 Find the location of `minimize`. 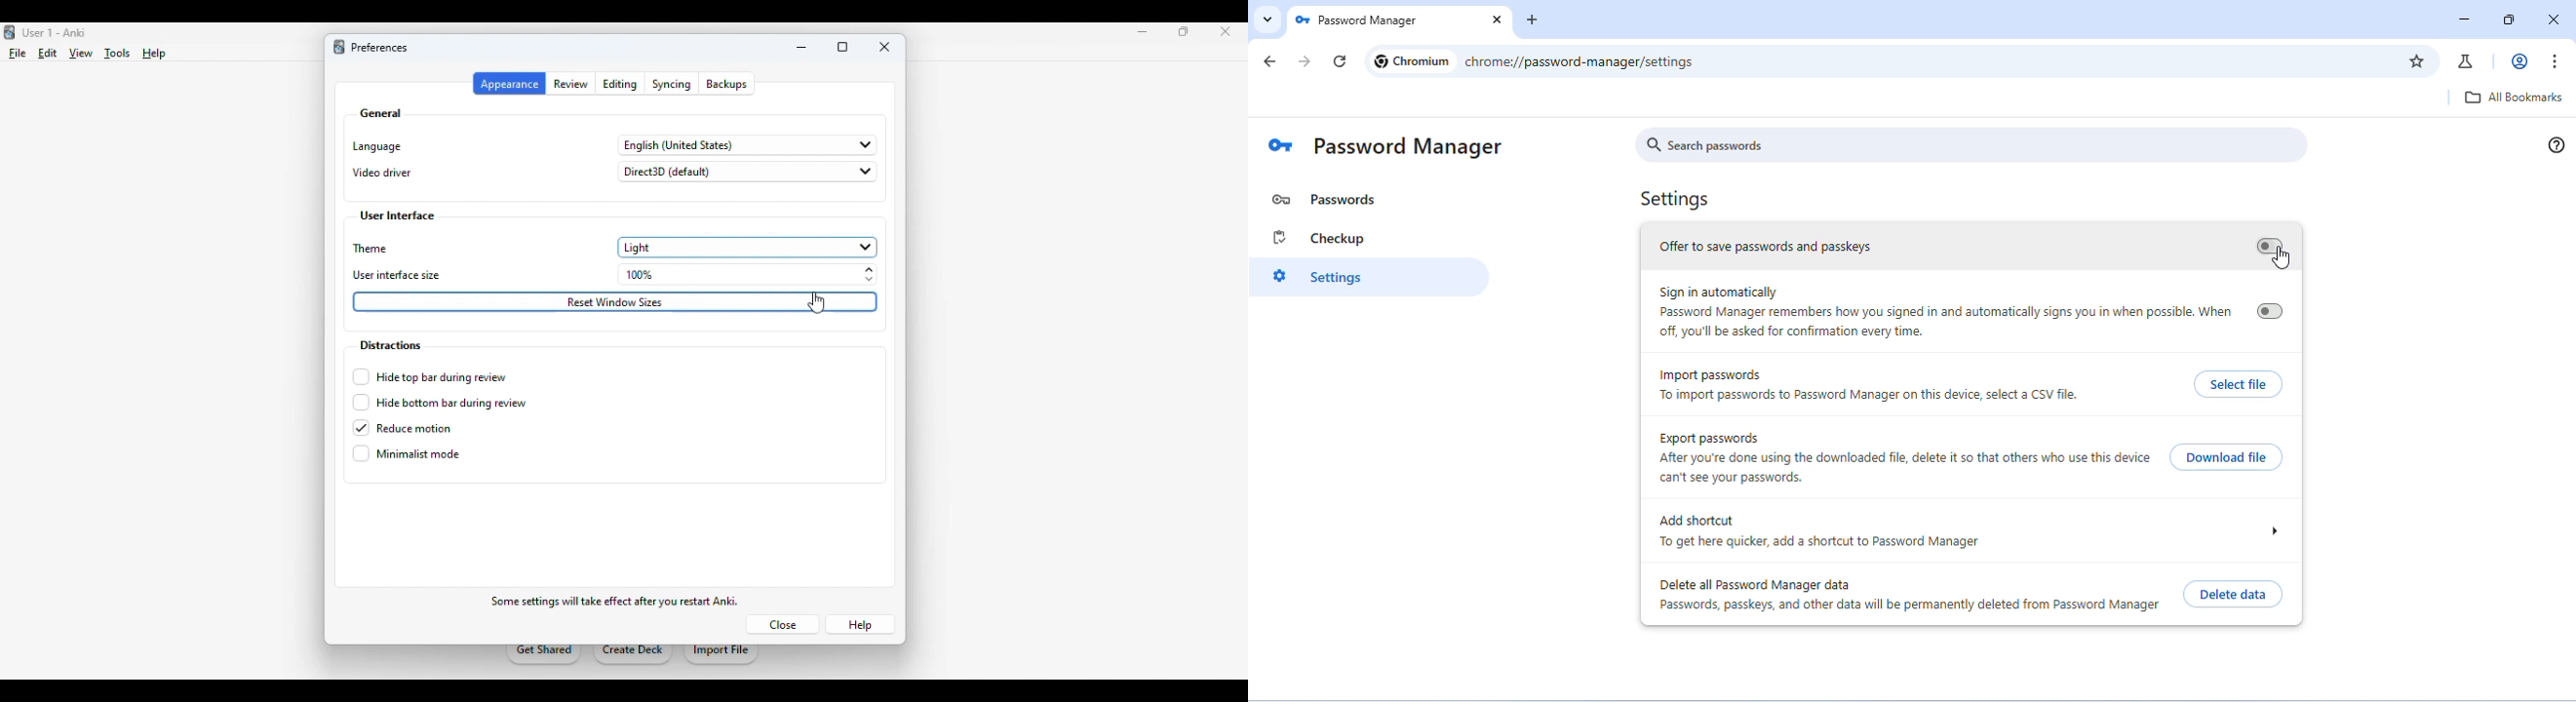

minimize is located at coordinates (2463, 18).